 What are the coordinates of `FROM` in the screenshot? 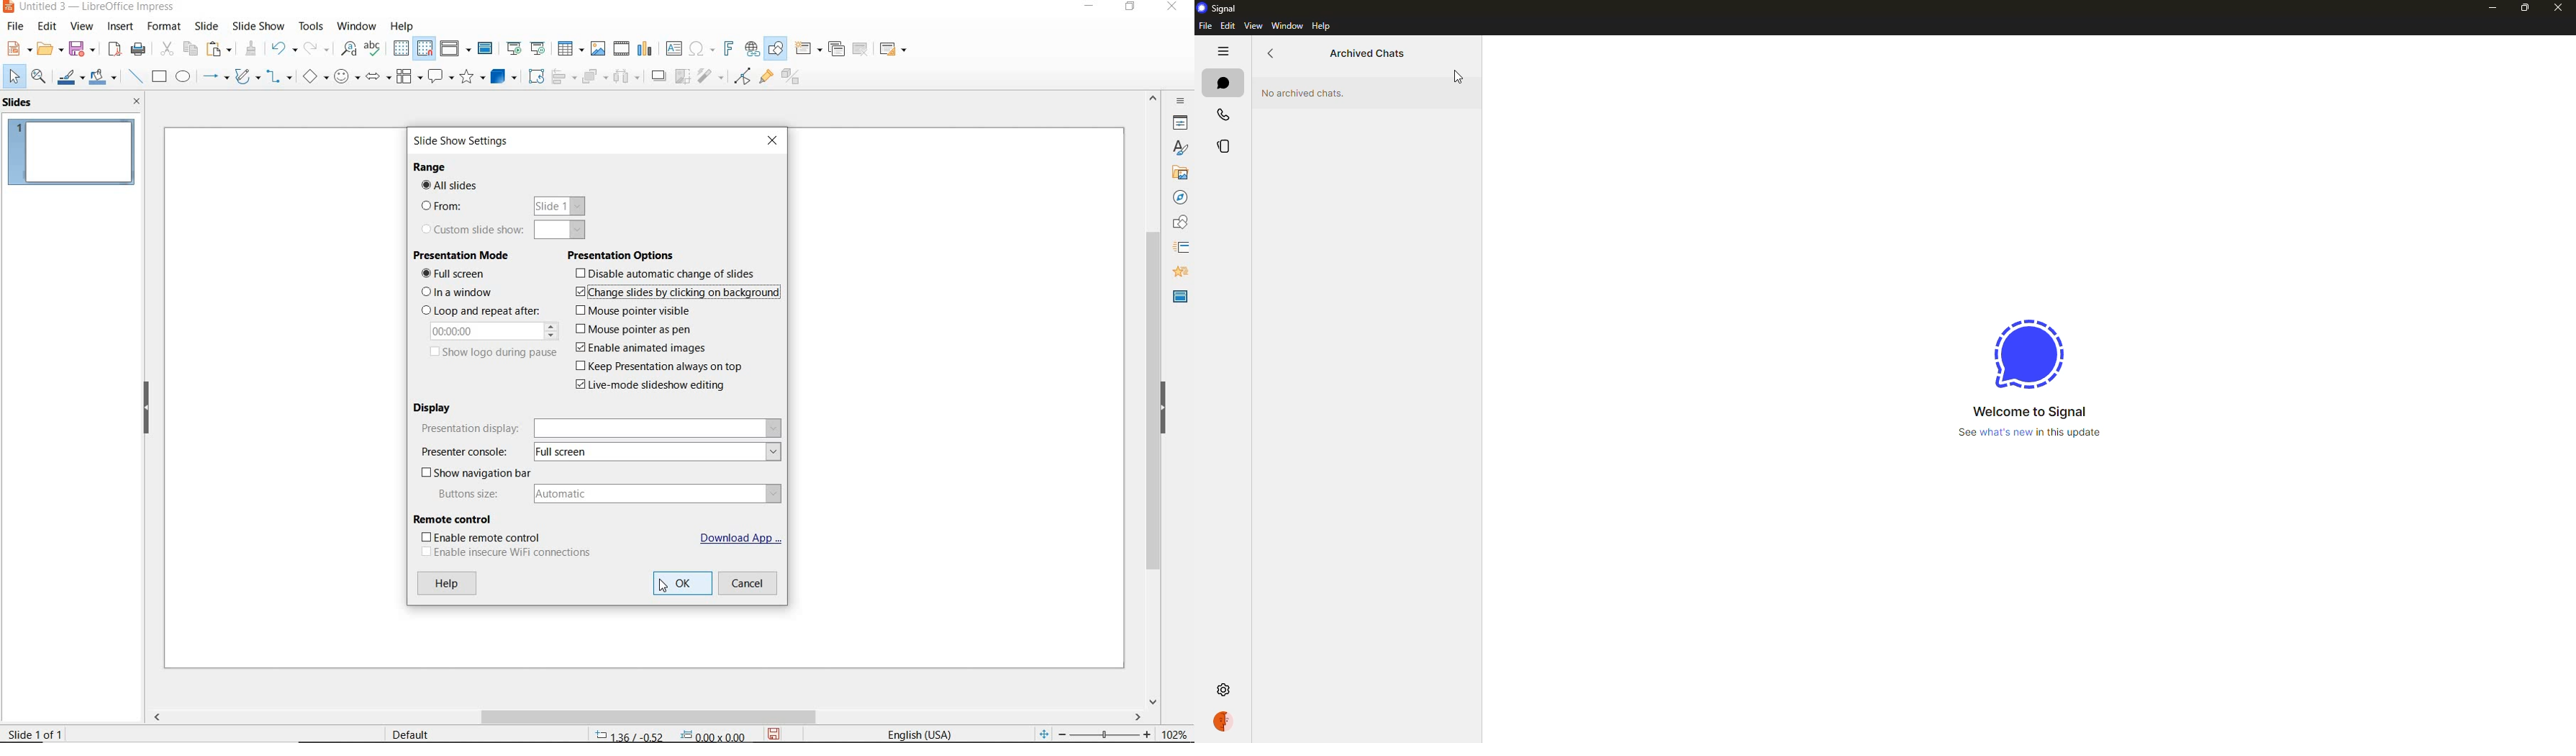 It's located at (501, 206).